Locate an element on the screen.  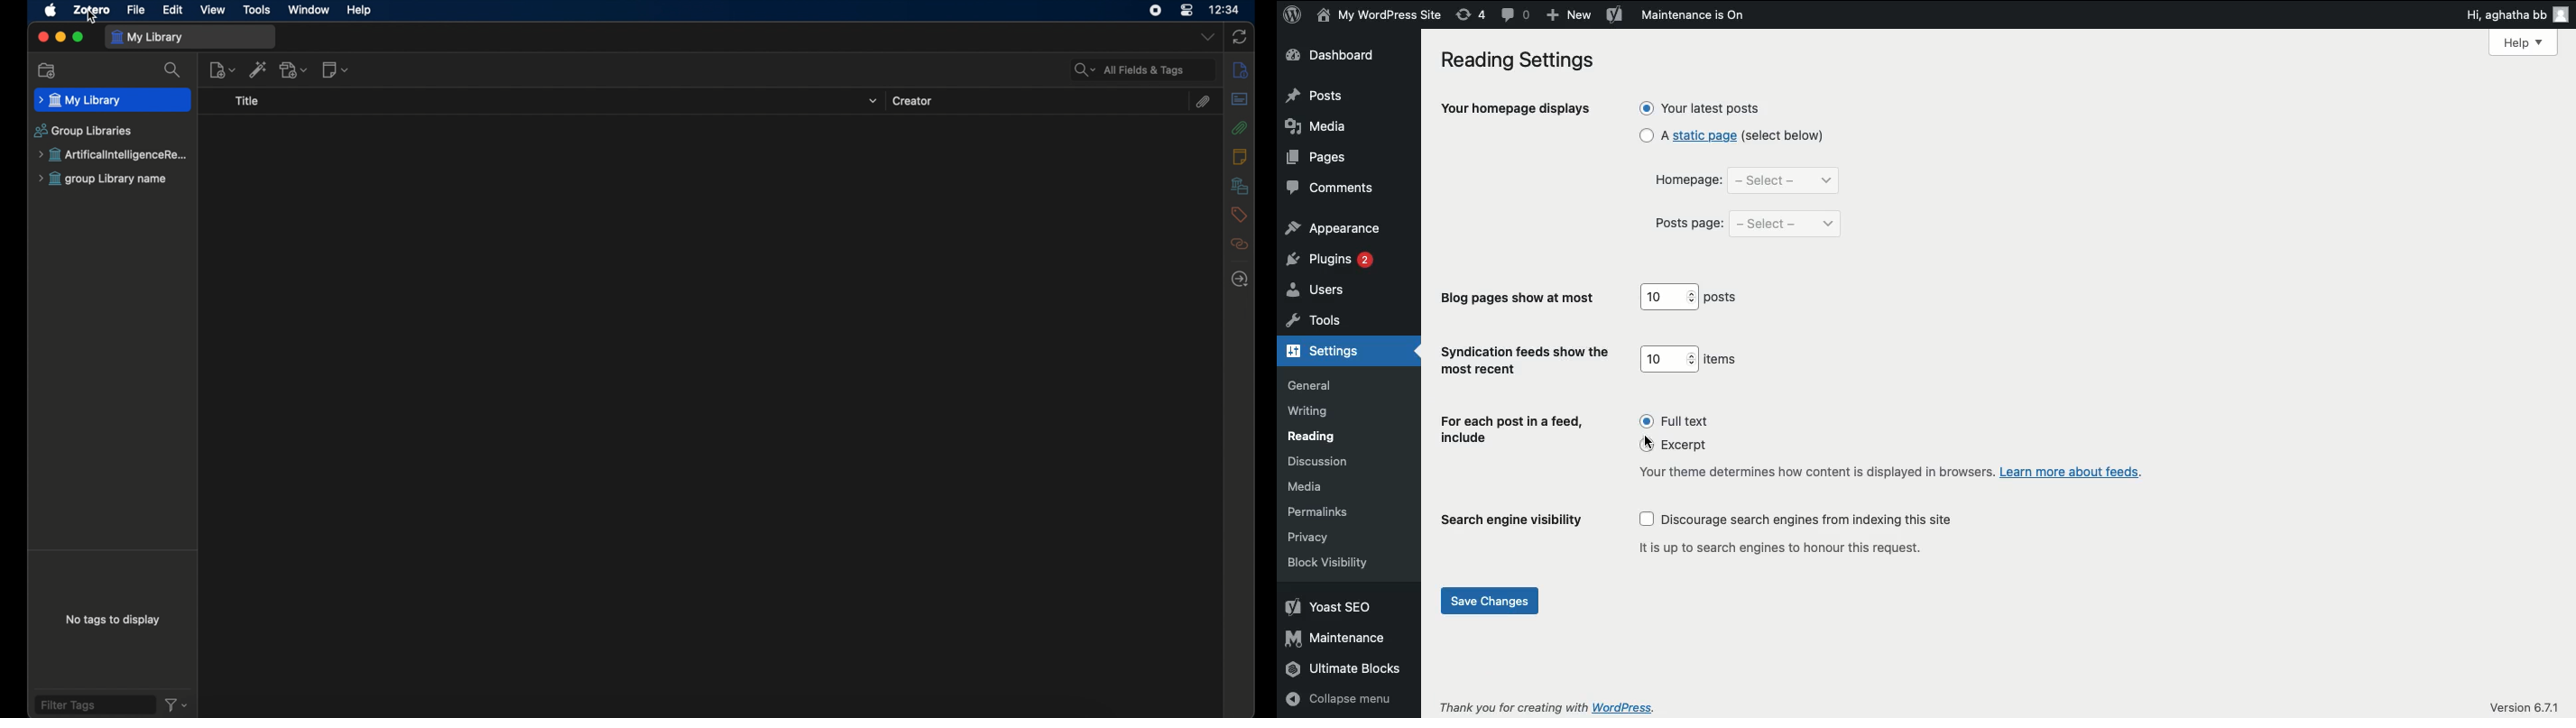
group libraries is located at coordinates (83, 131).